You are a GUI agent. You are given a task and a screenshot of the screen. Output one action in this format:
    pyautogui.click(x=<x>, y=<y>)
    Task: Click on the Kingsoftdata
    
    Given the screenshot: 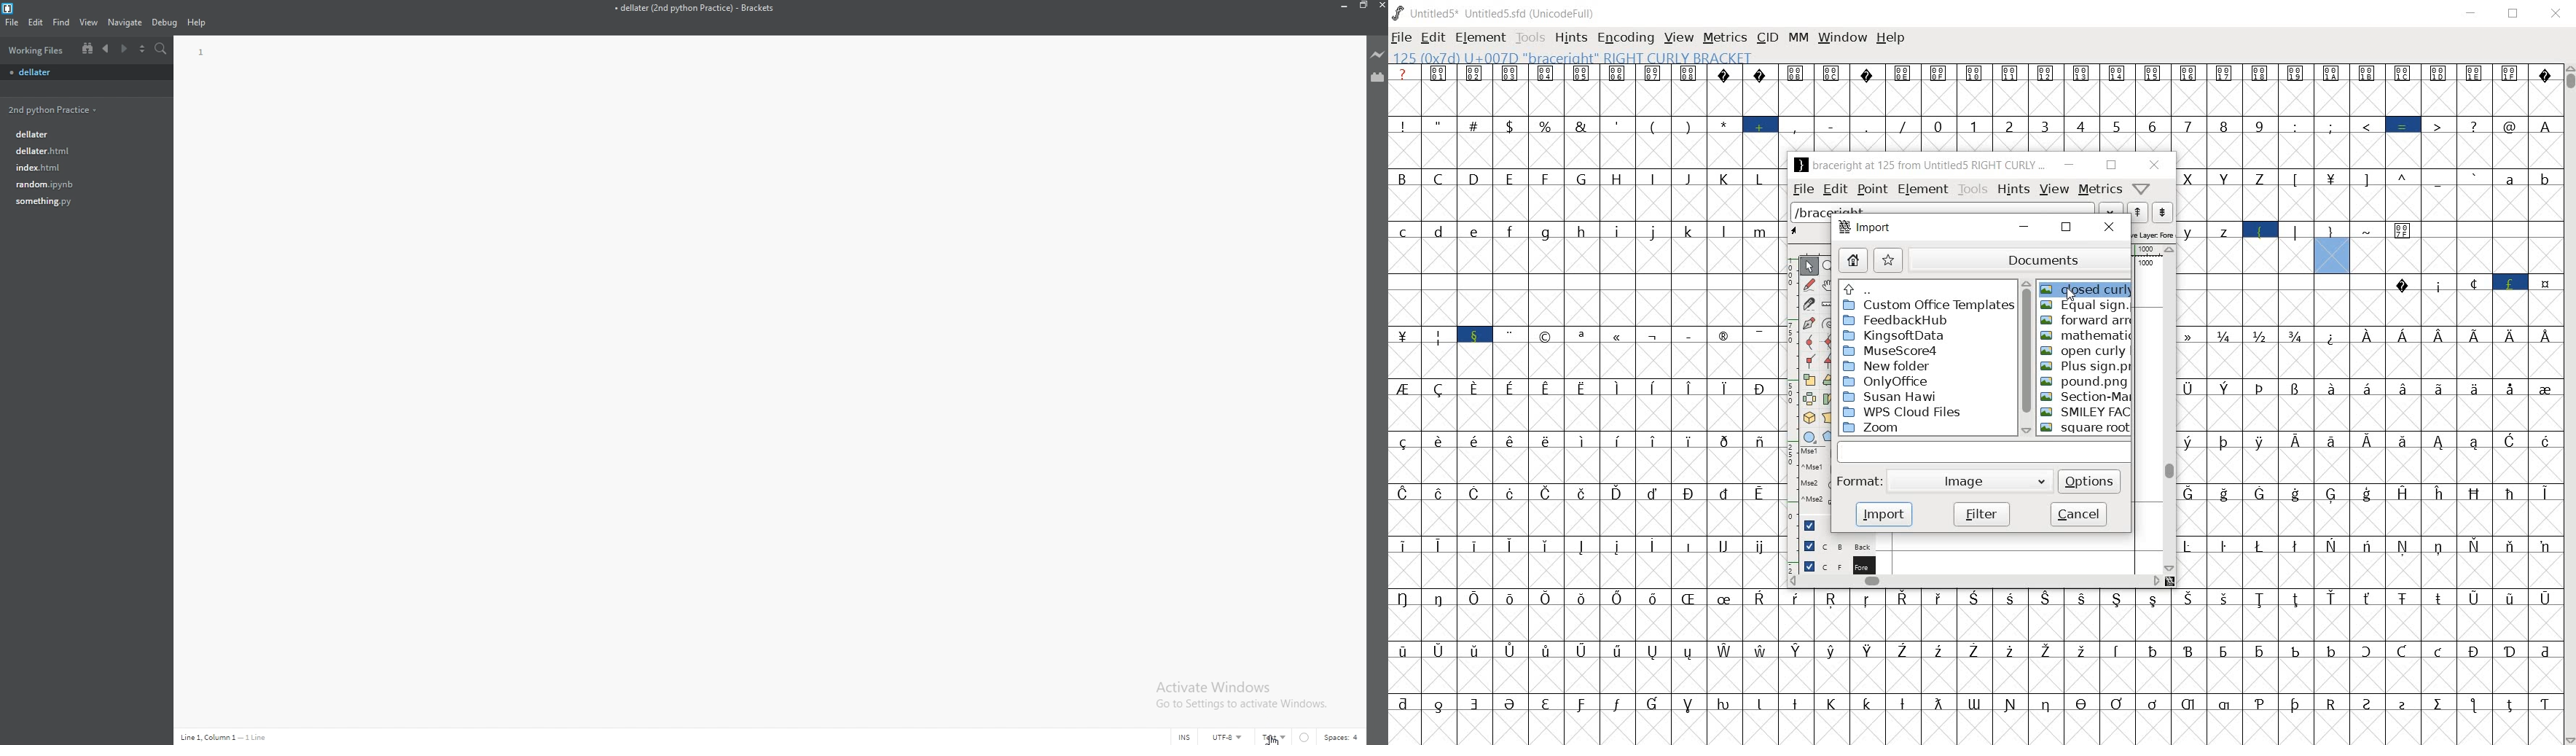 What is the action you would take?
    pyautogui.click(x=1894, y=336)
    